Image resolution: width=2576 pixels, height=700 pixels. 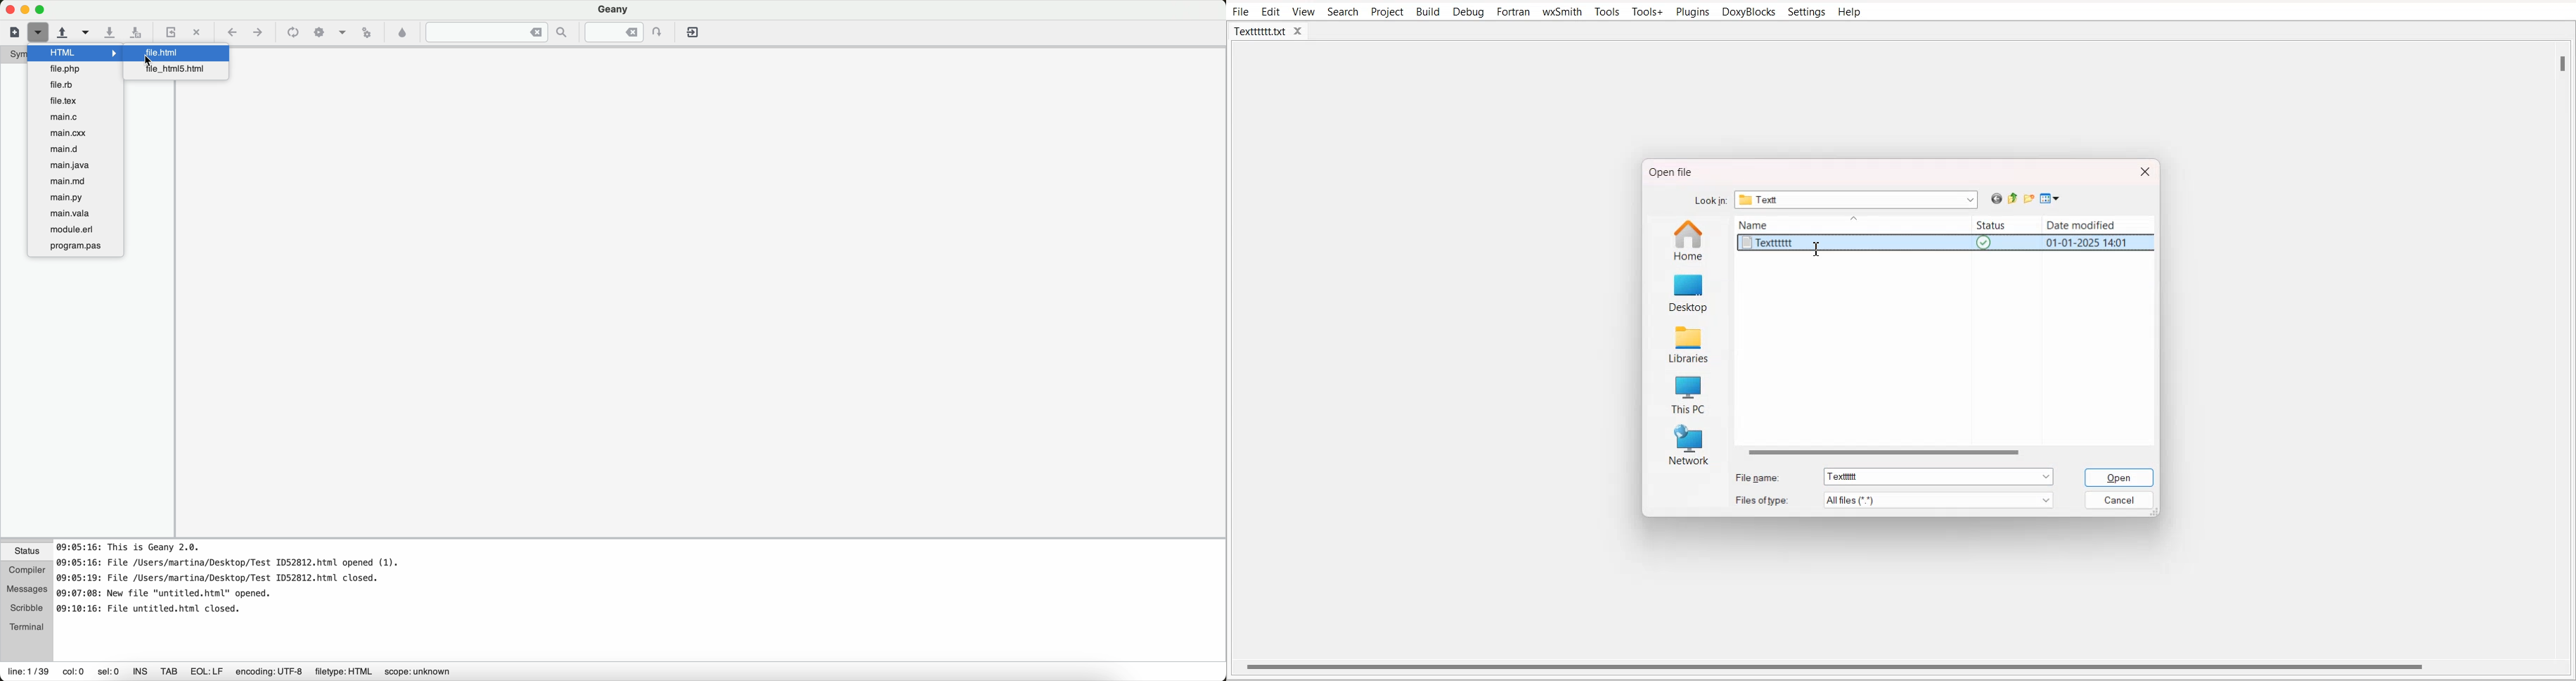 I want to click on Geany, so click(x=614, y=9).